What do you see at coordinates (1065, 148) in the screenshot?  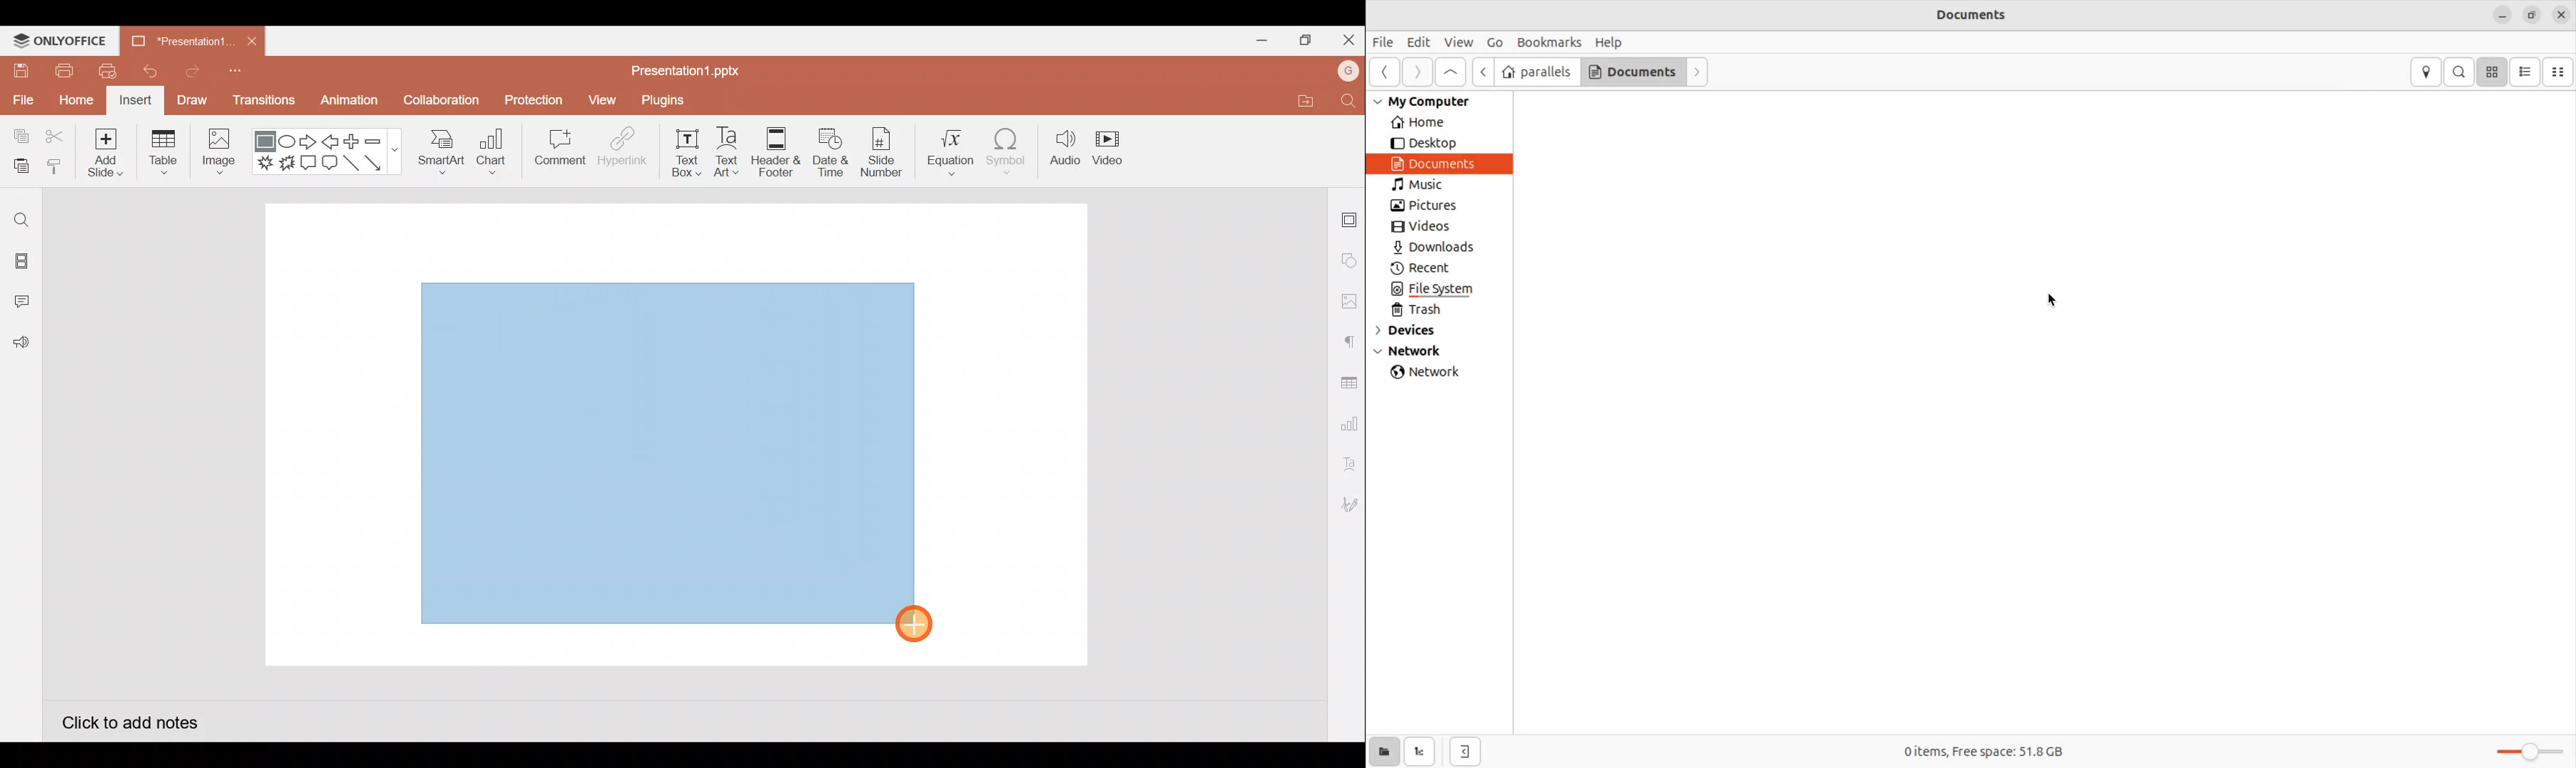 I see `Audio` at bounding box center [1065, 148].